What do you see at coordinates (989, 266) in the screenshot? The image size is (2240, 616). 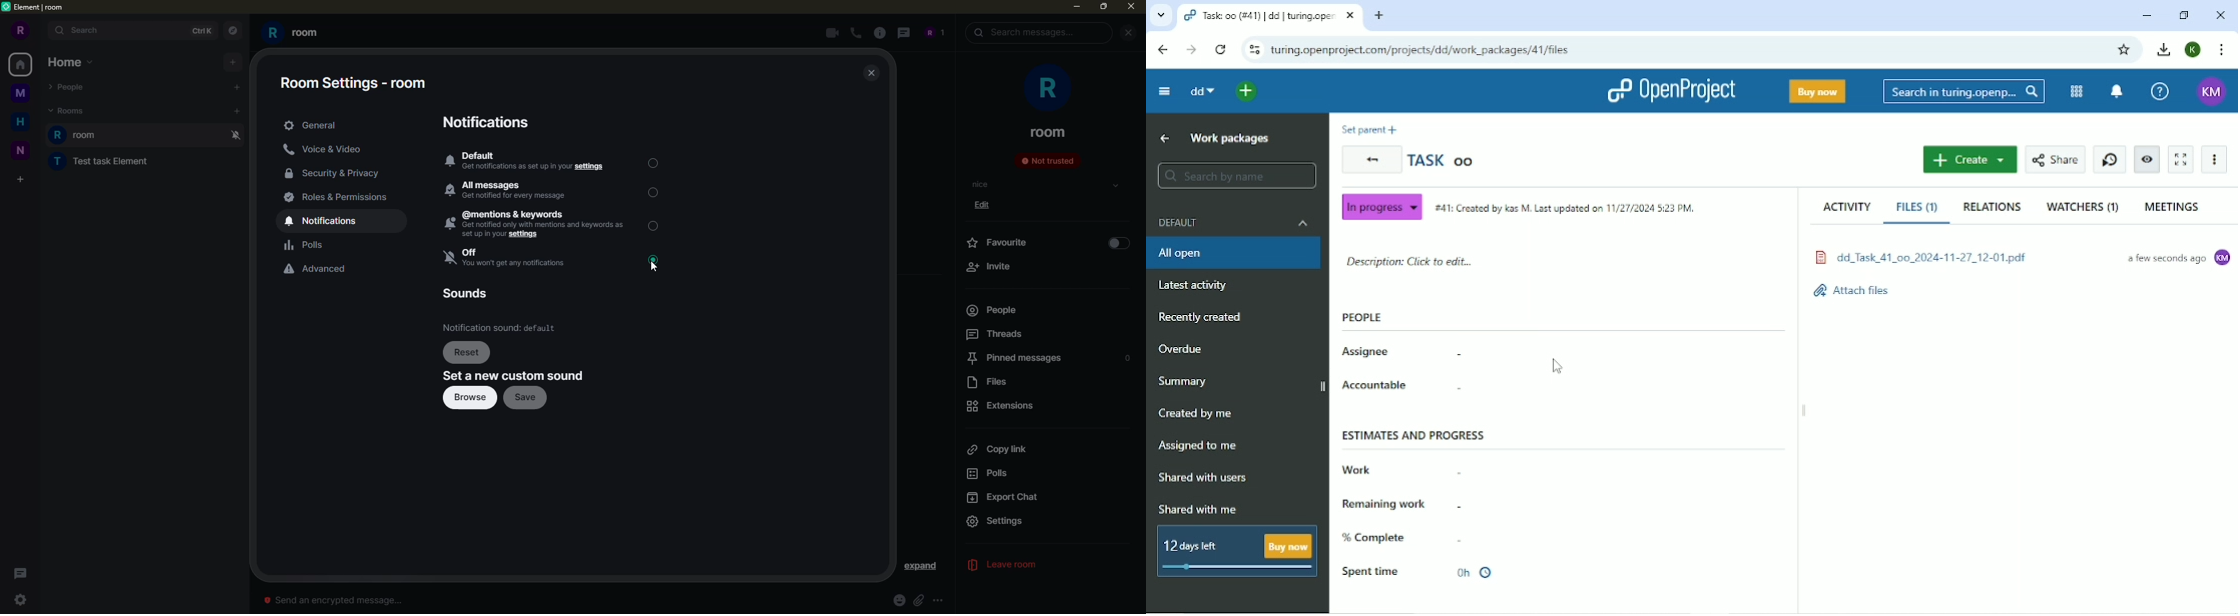 I see `invite` at bounding box center [989, 266].